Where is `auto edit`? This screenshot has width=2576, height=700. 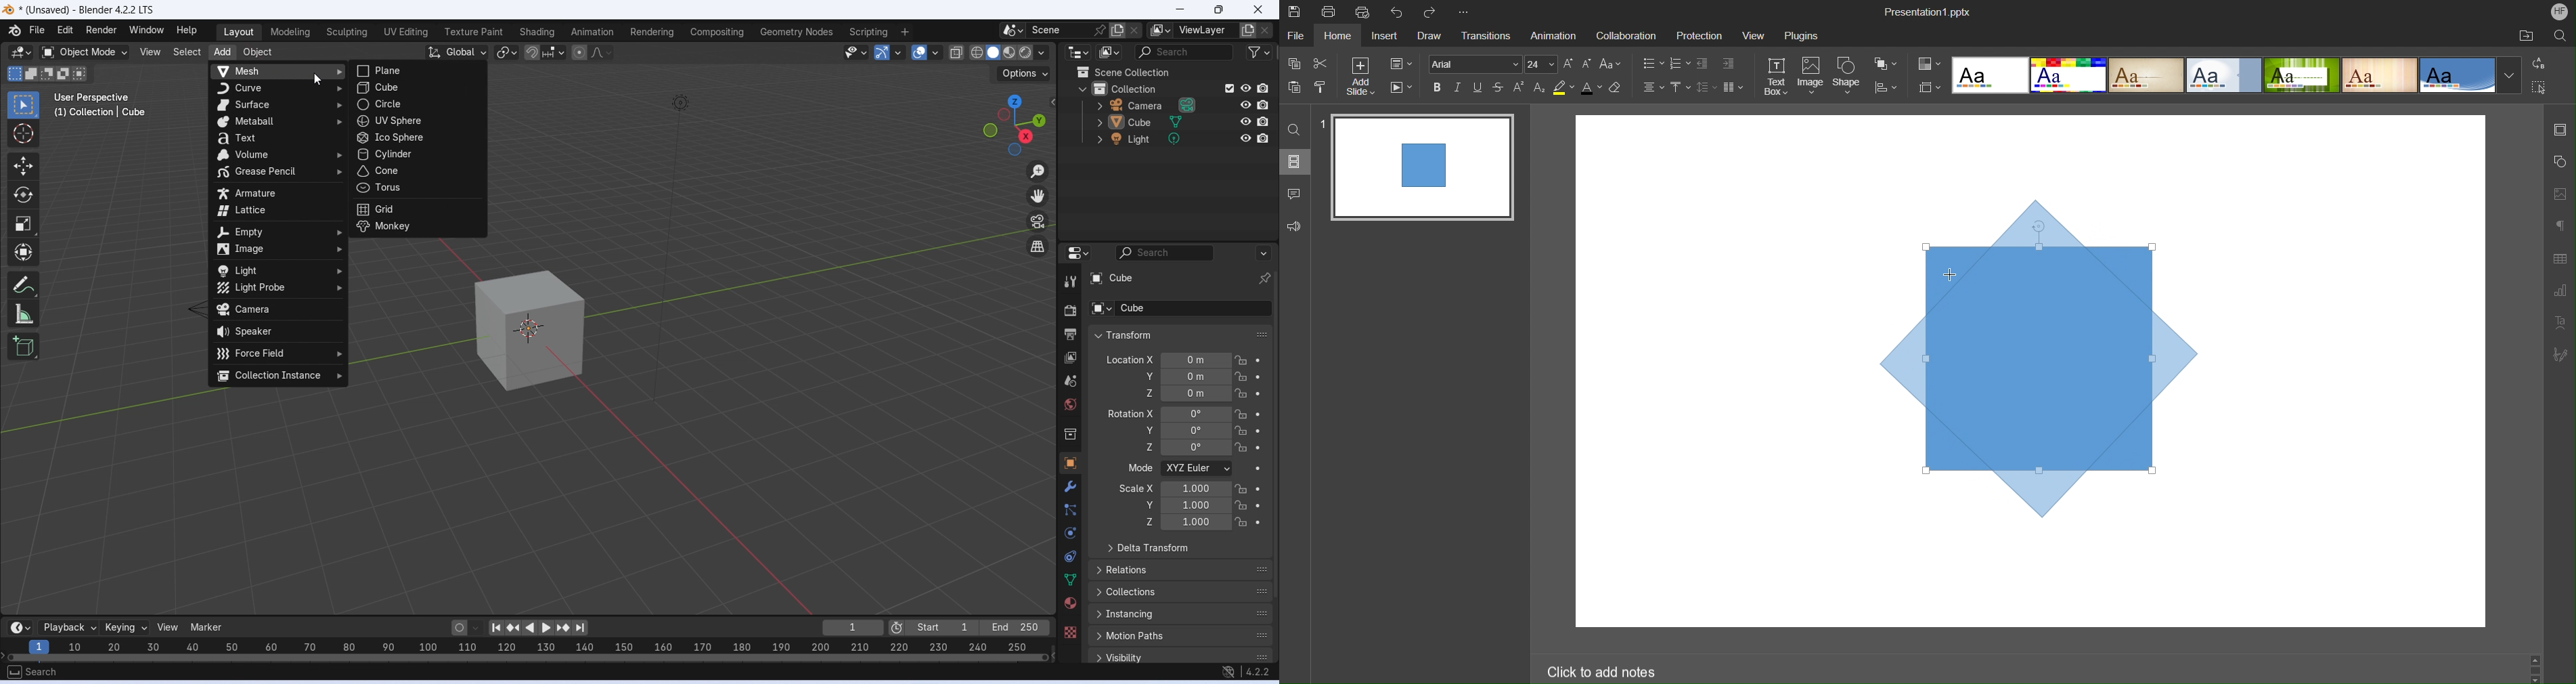 auto edit is located at coordinates (467, 627).